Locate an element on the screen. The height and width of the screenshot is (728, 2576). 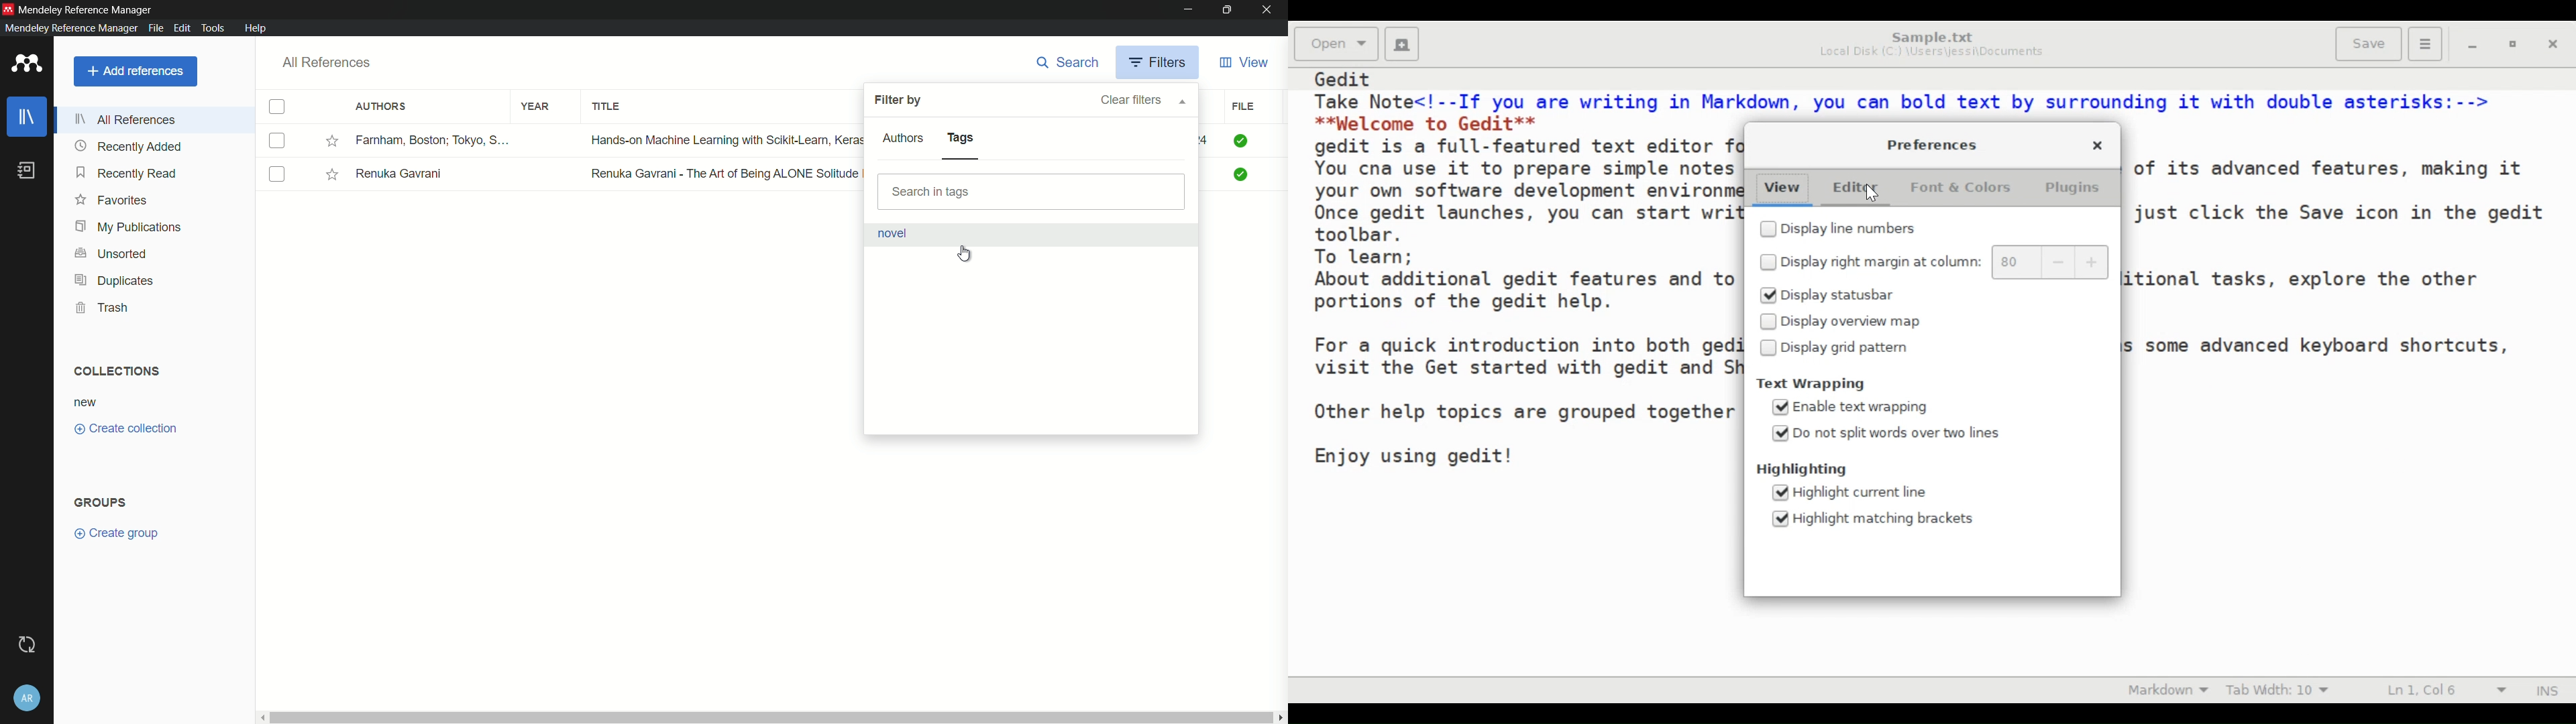
Application menu is located at coordinates (2424, 44).